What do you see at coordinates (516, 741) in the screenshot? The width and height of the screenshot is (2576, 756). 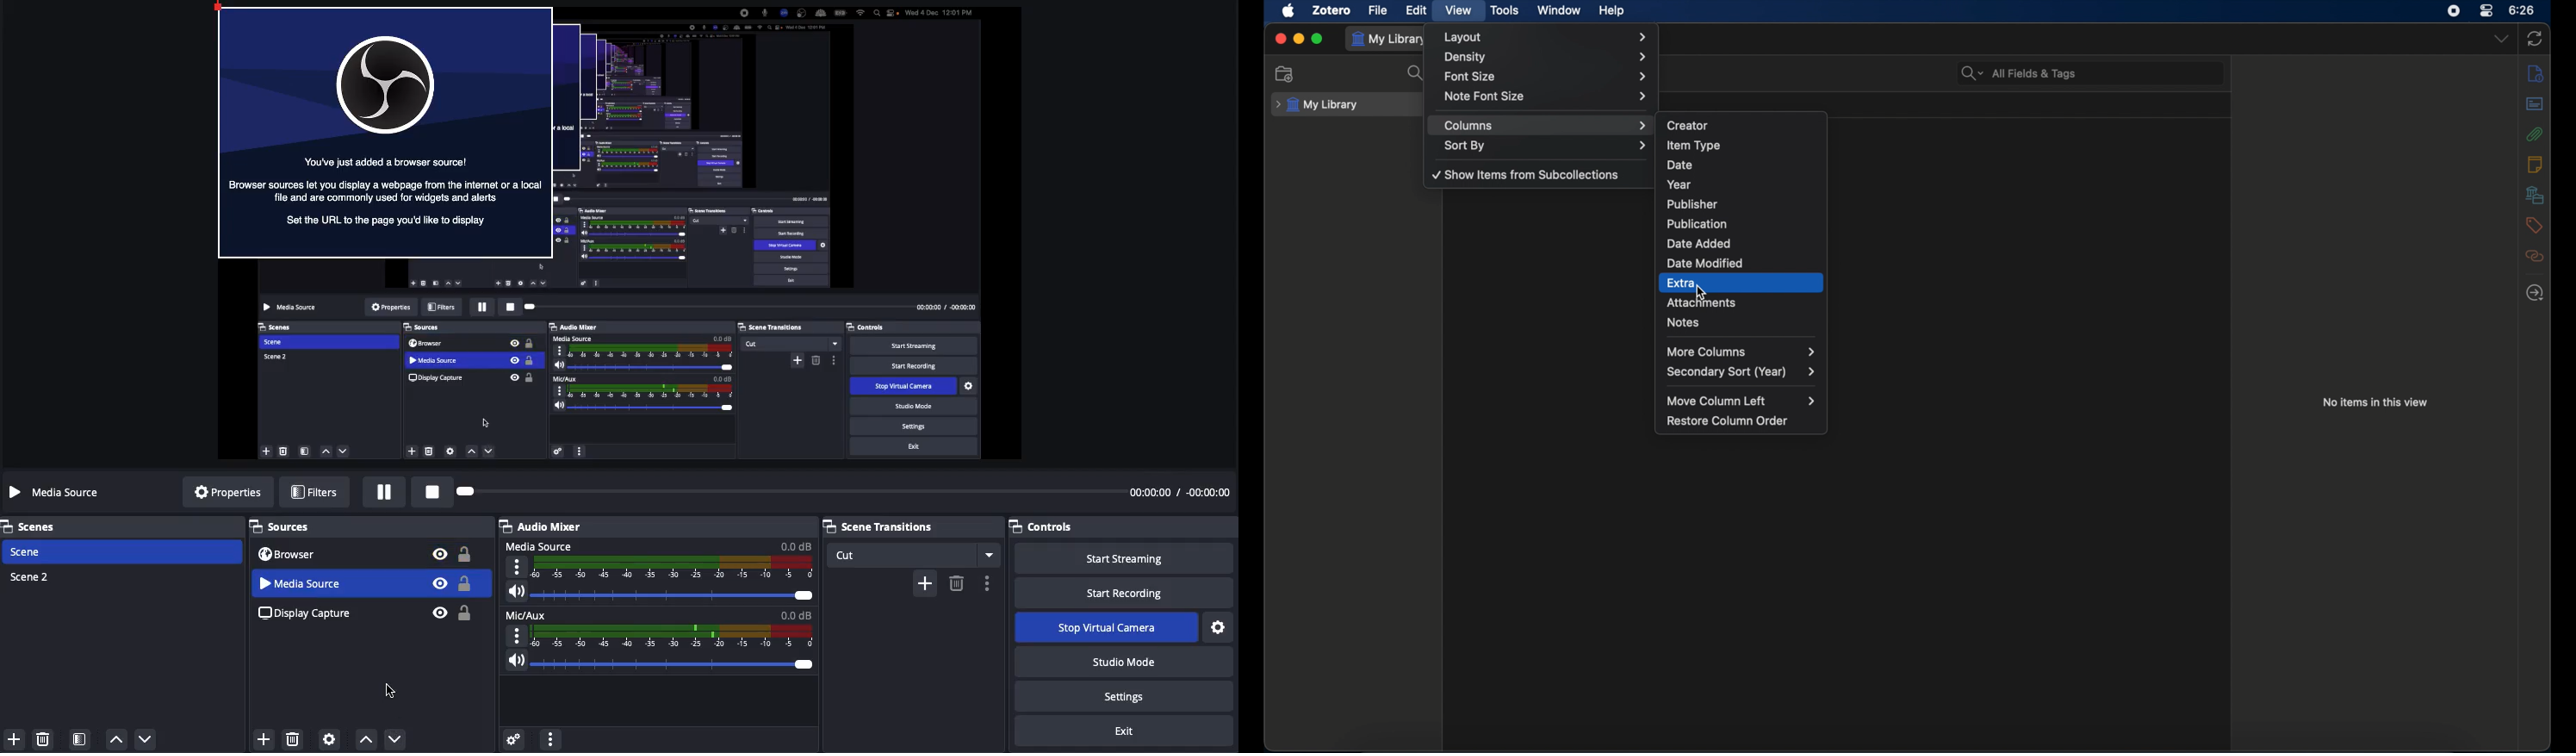 I see `Advanced audio preferences ` at bounding box center [516, 741].